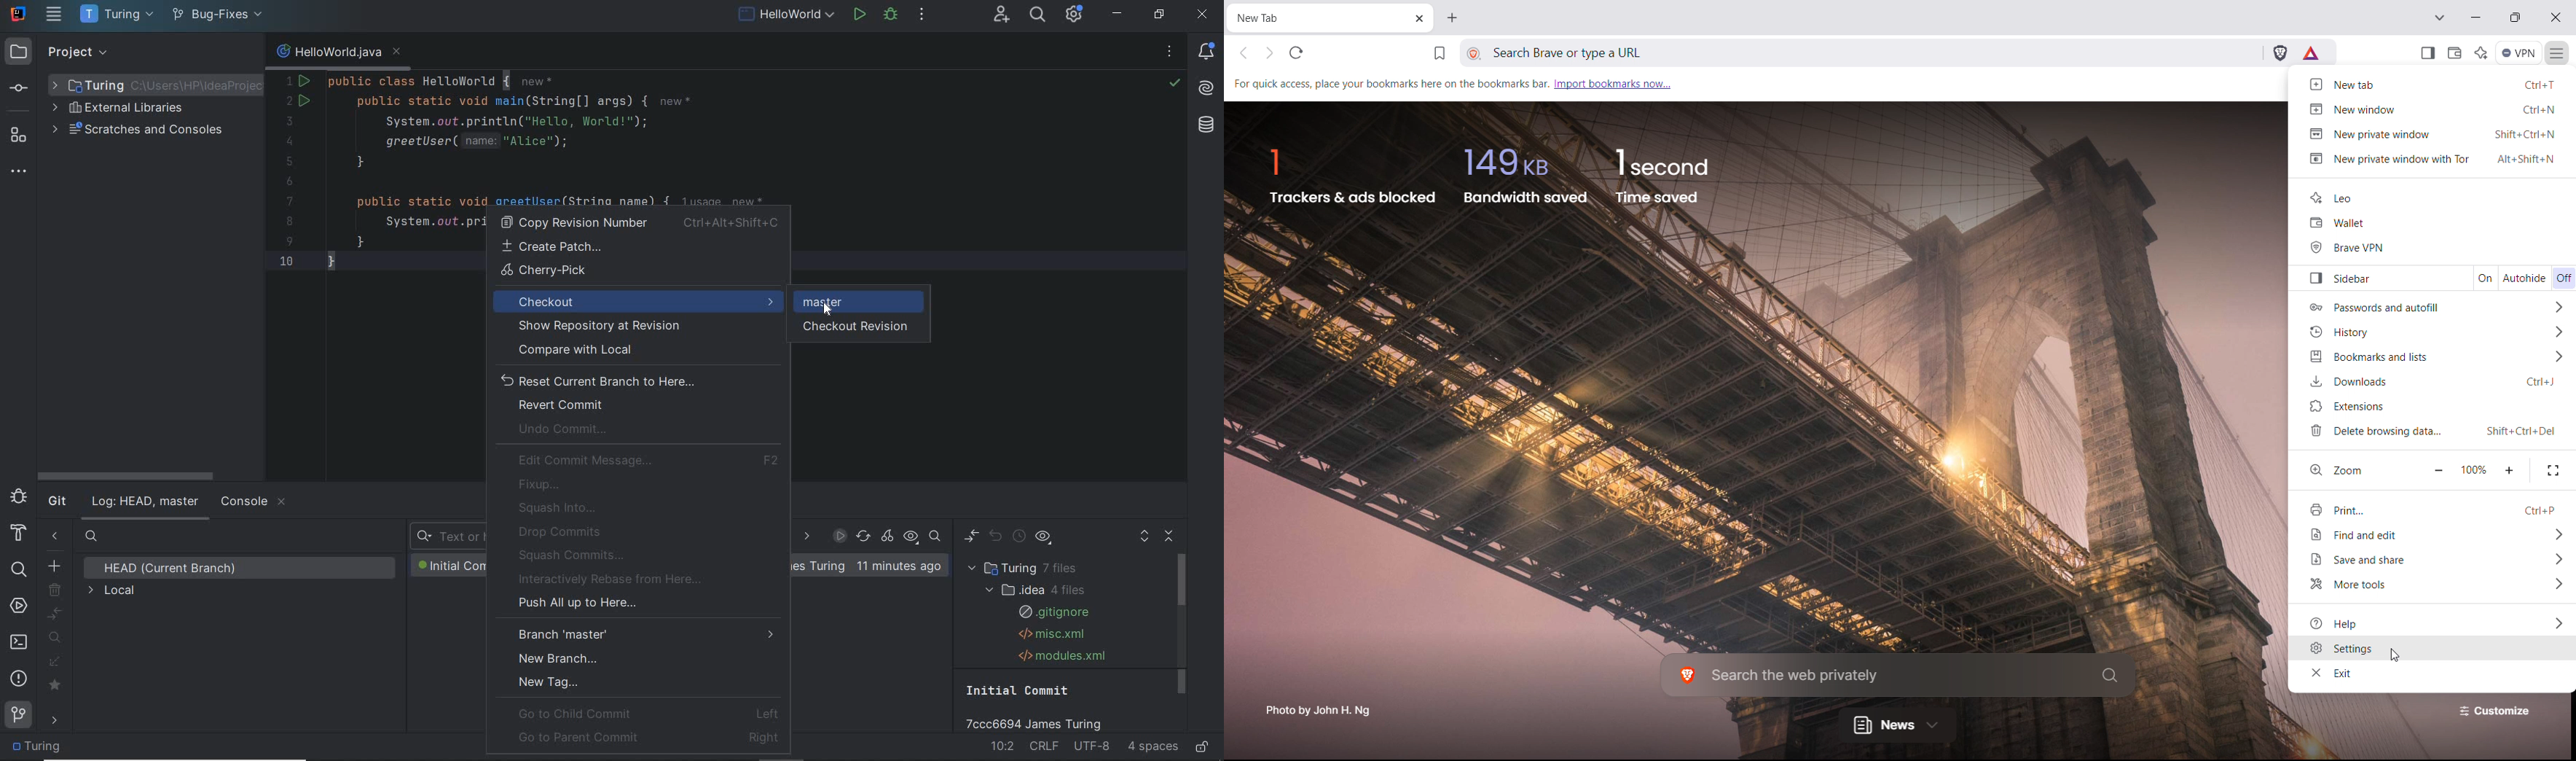  What do you see at coordinates (1270, 52) in the screenshot?
I see `click to go forward, hold to see history` at bounding box center [1270, 52].